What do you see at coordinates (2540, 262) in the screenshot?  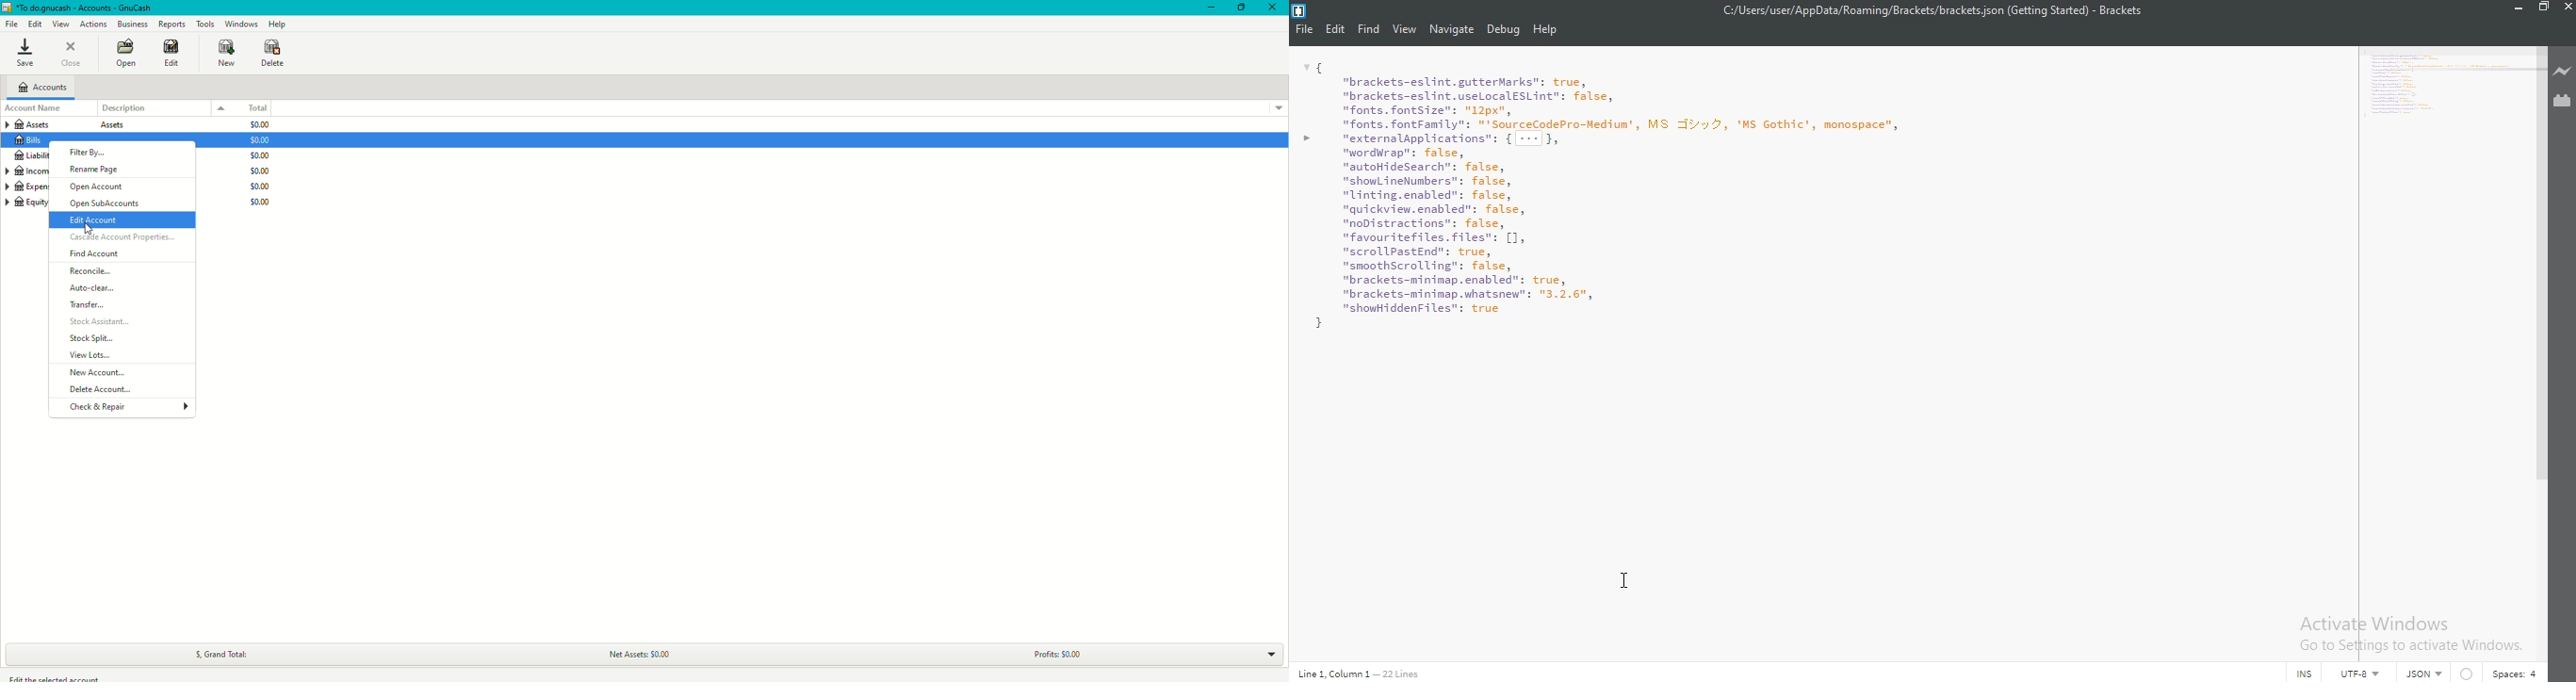 I see `scroll bar` at bounding box center [2540, 262].